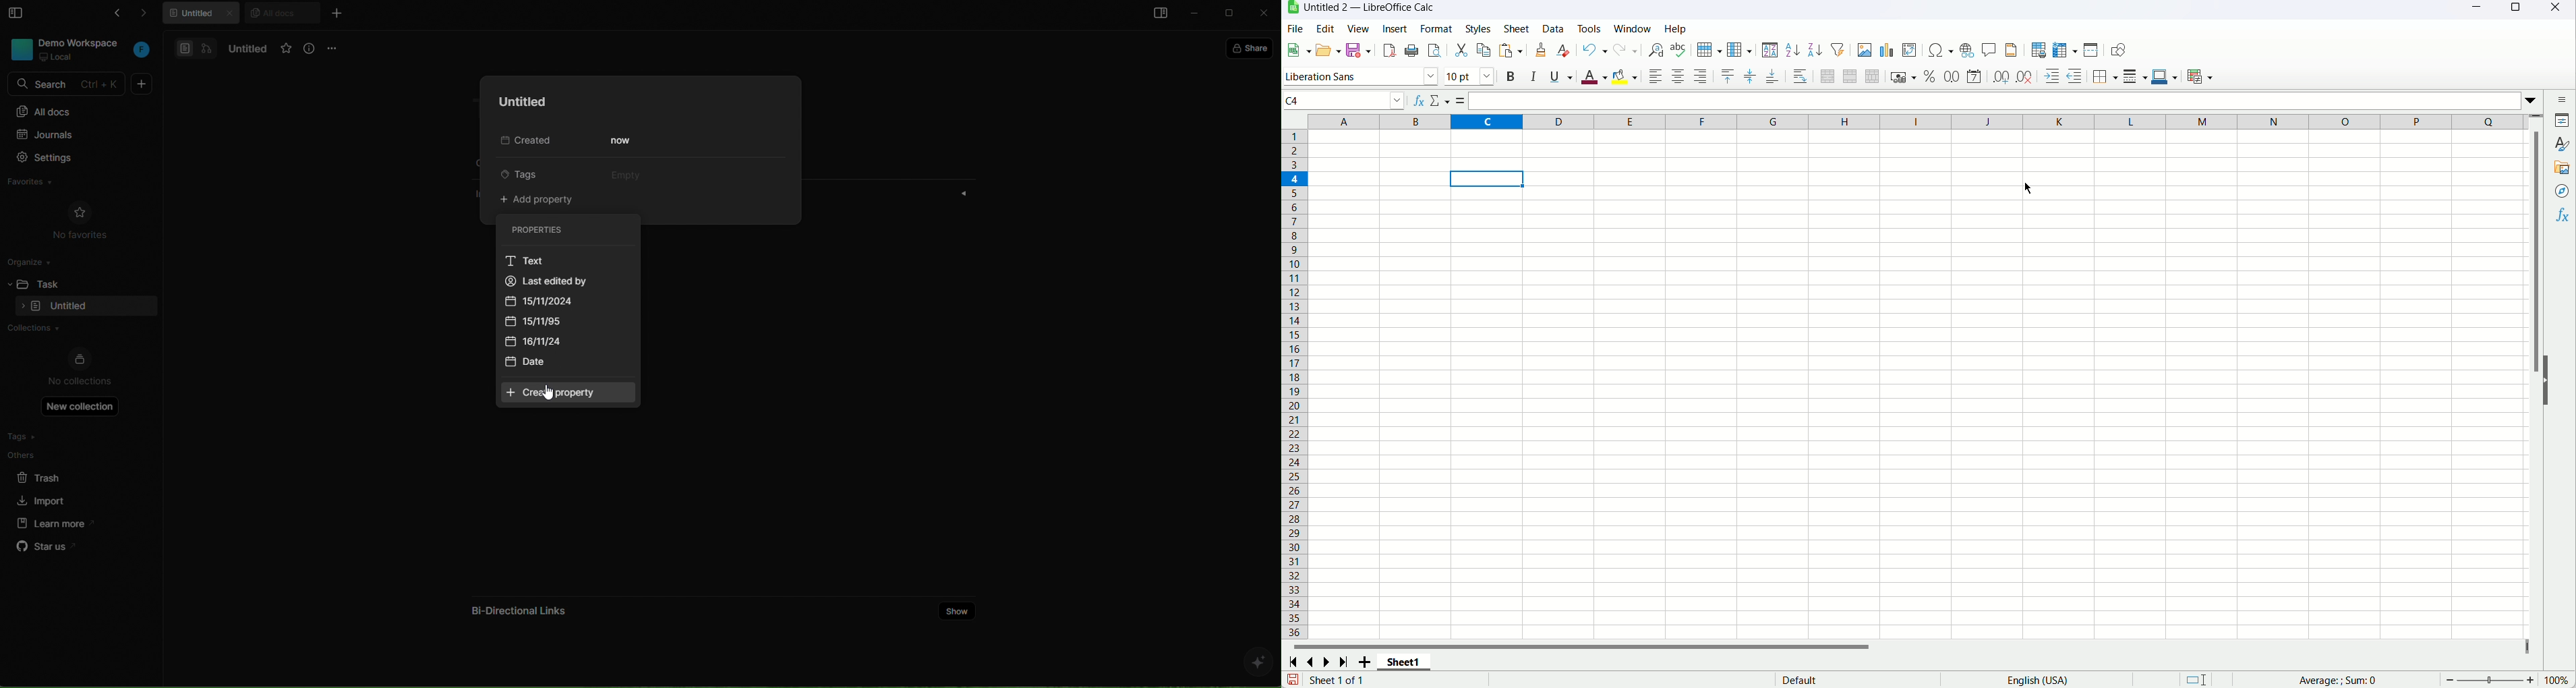  Describe the element at coordinates (1751, 76) in the screenshot. I see `Center vertically` at that location.